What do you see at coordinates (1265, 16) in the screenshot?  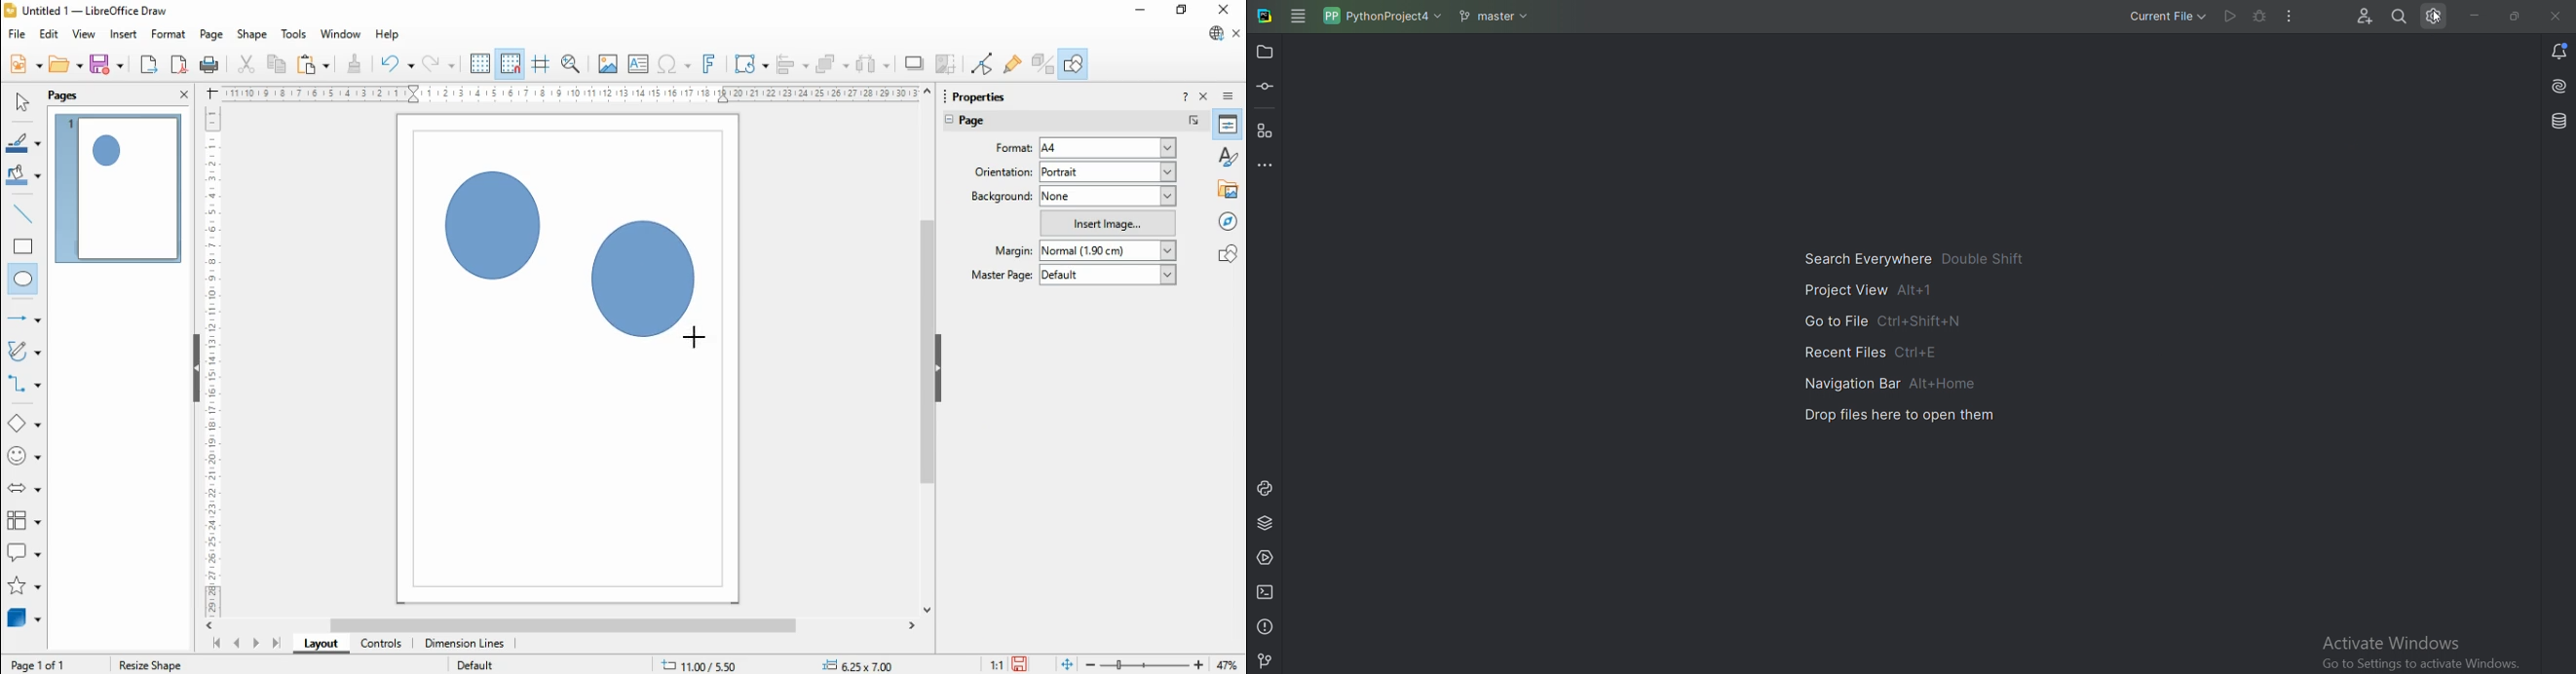 I see `Pycharm` at bounding box center [1265, 16].